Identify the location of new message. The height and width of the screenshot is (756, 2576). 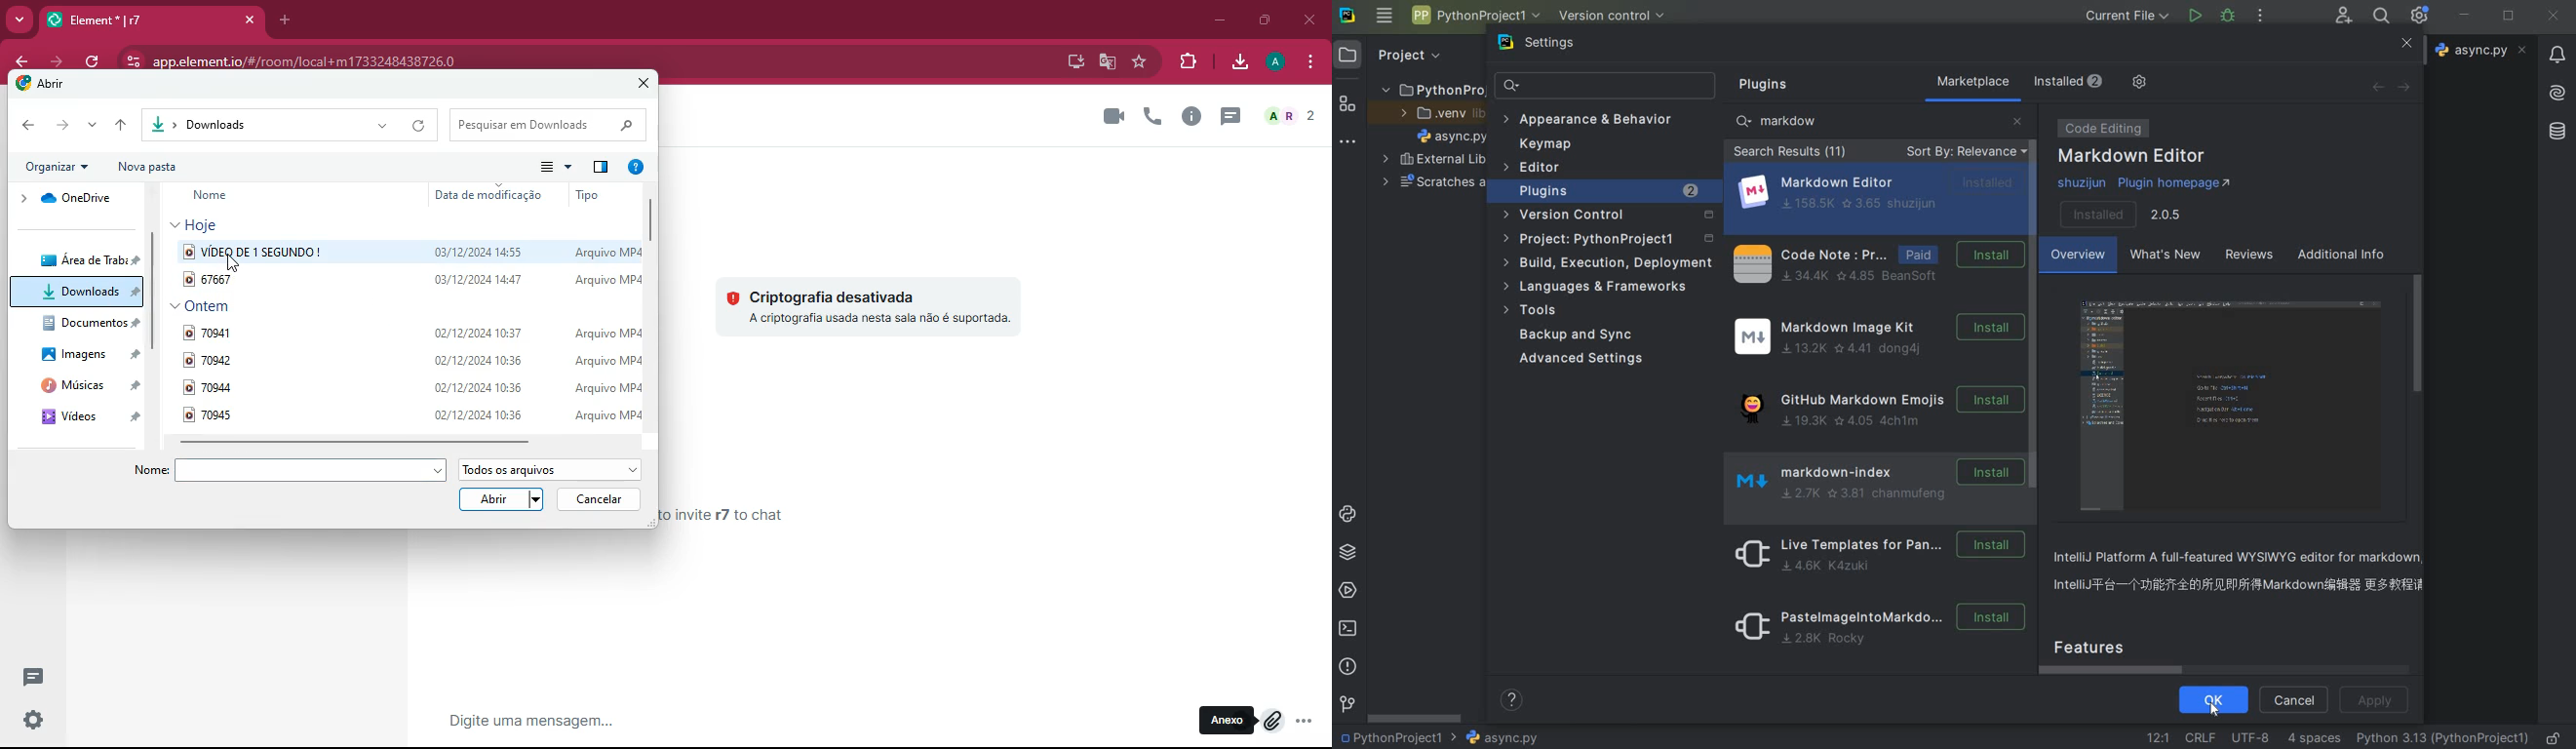
(1227, 117).